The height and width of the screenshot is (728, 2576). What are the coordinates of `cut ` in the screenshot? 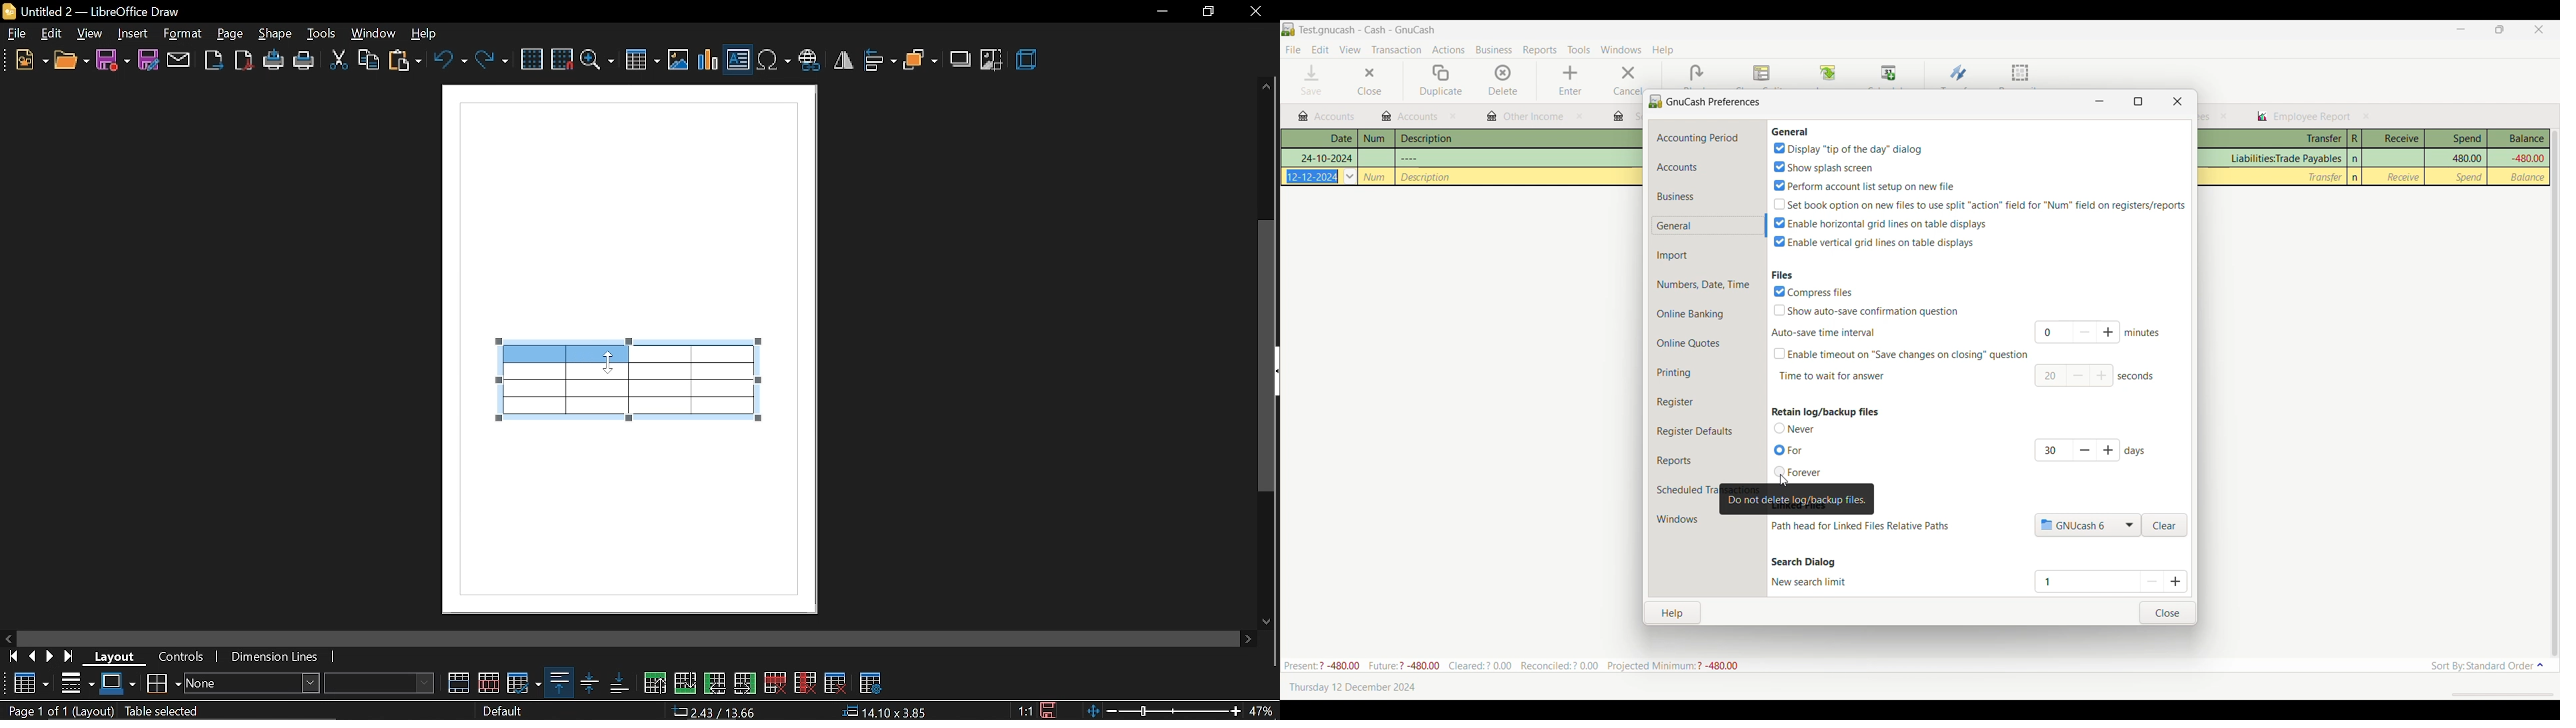 It's located at (340, 61).